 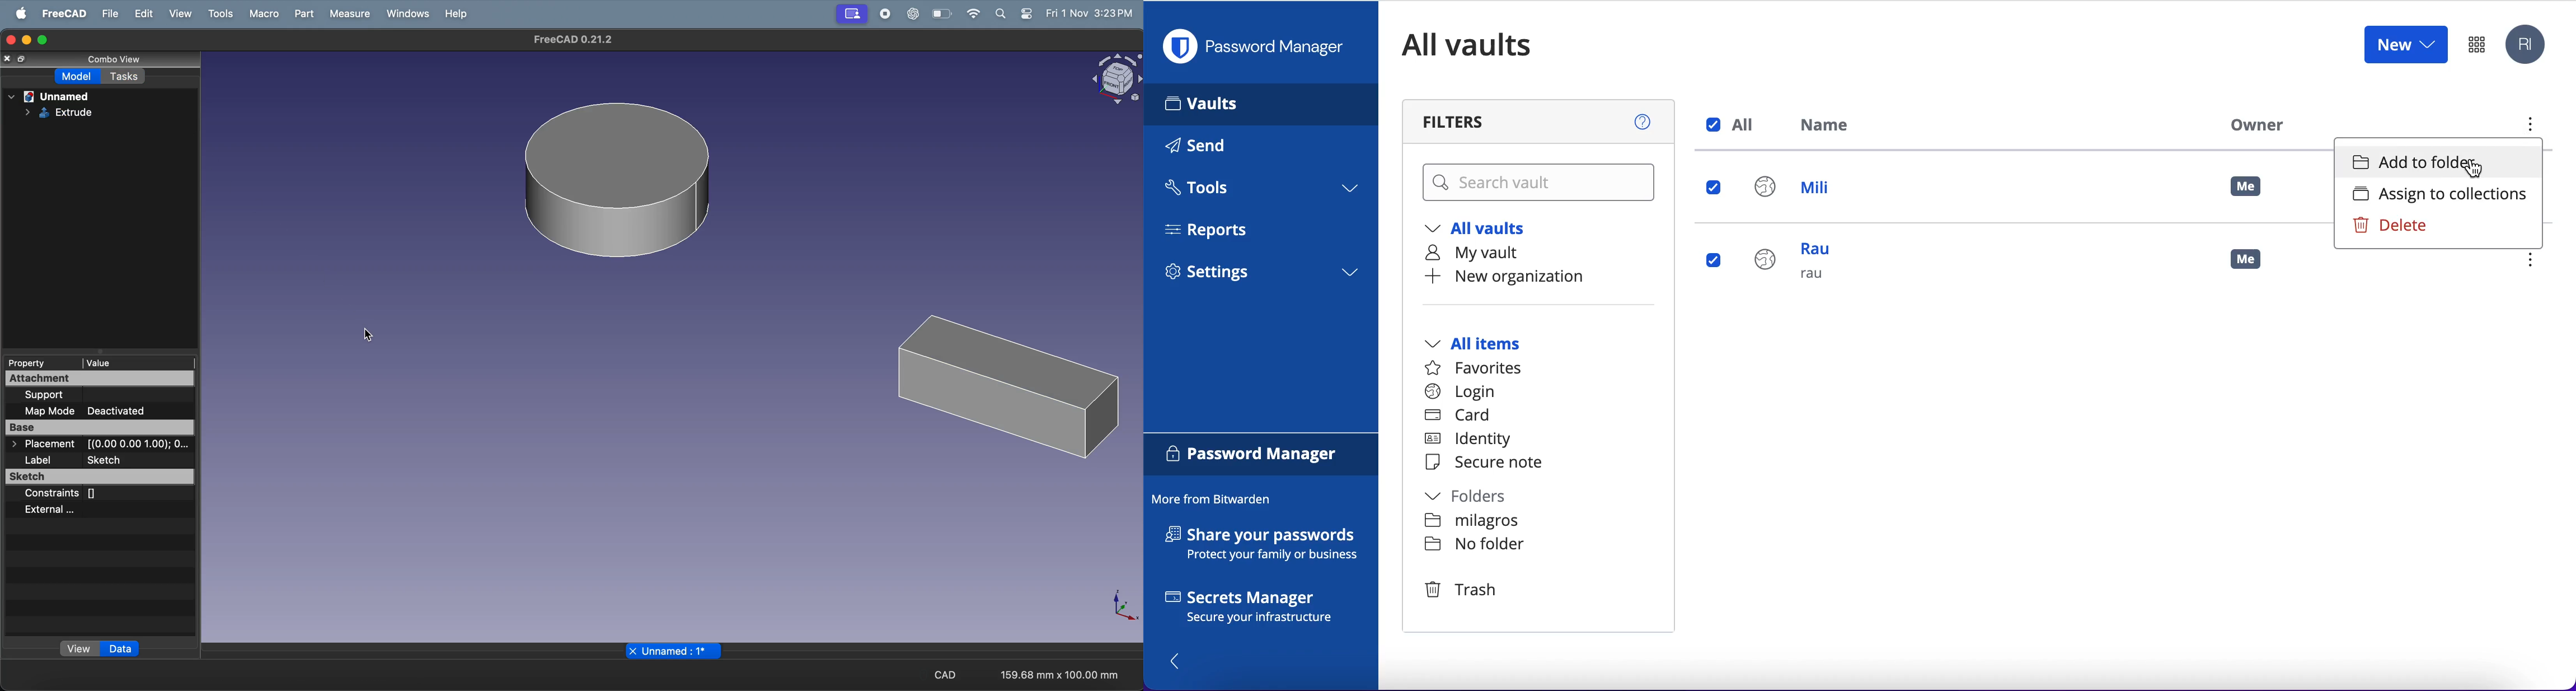 I want to click on share your passwords protect your family or business, so click(x=1268, y=546).